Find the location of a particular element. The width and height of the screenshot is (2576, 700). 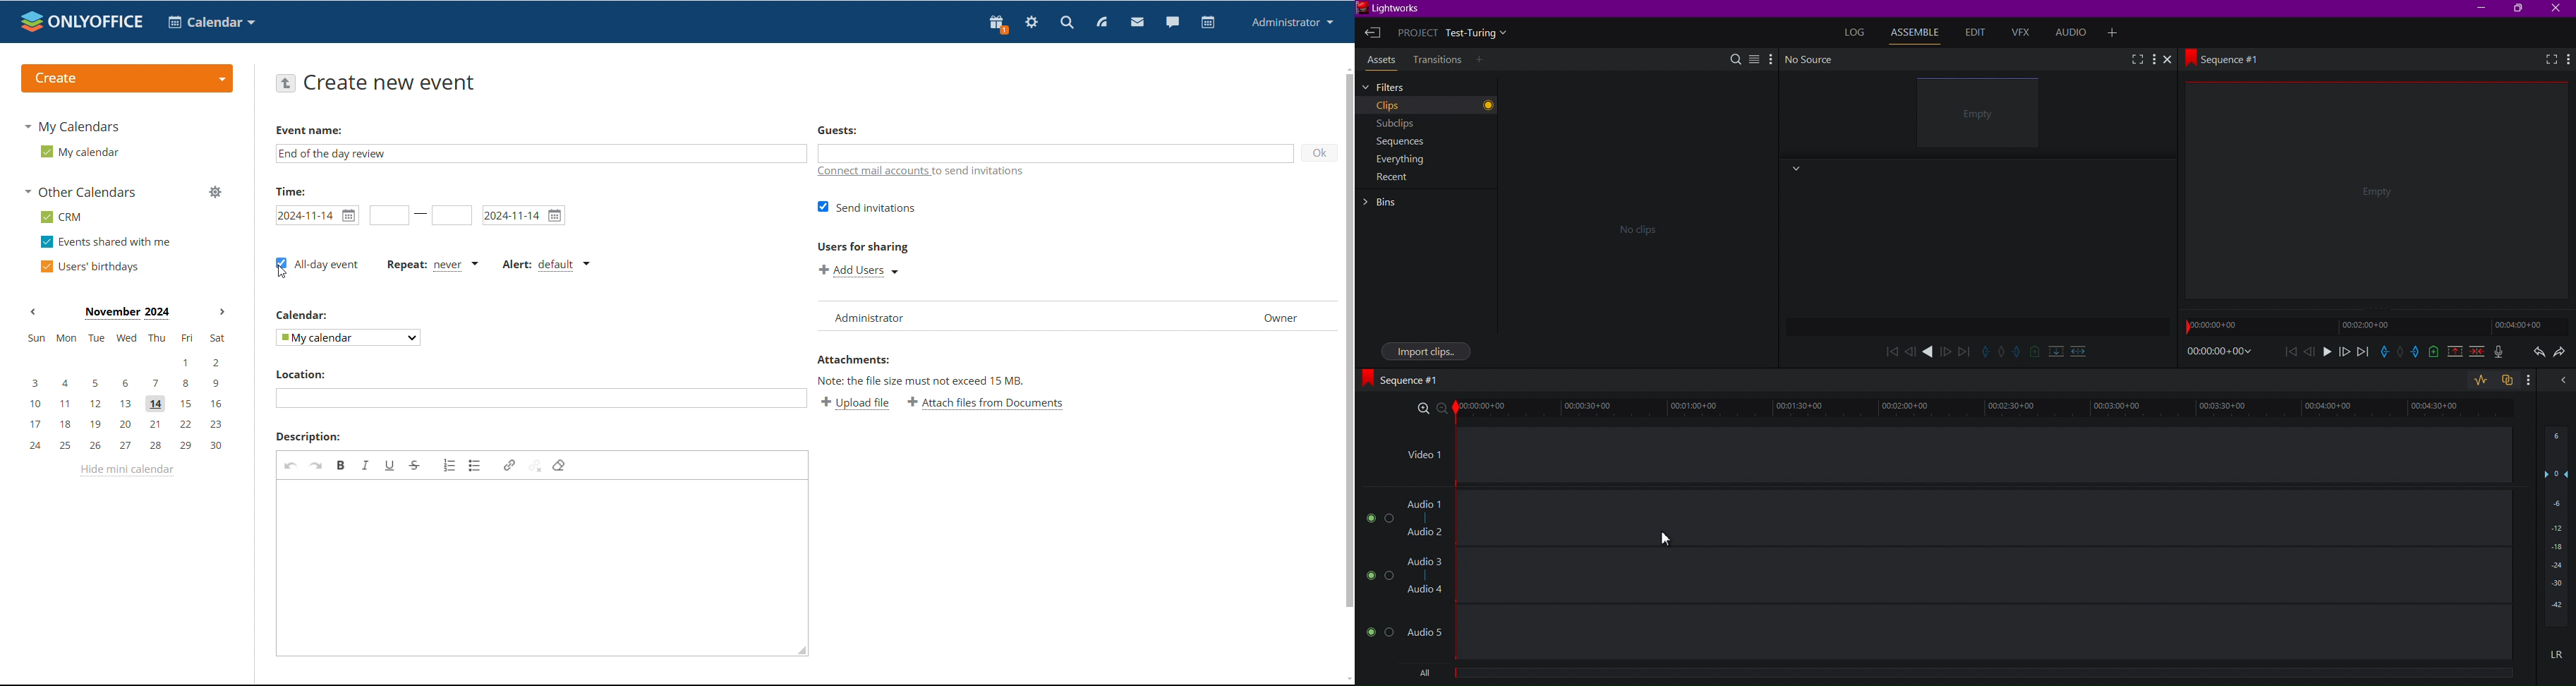

10, 11, 12, 13, 14, 15, 16 is located at coordinates (129, 404).